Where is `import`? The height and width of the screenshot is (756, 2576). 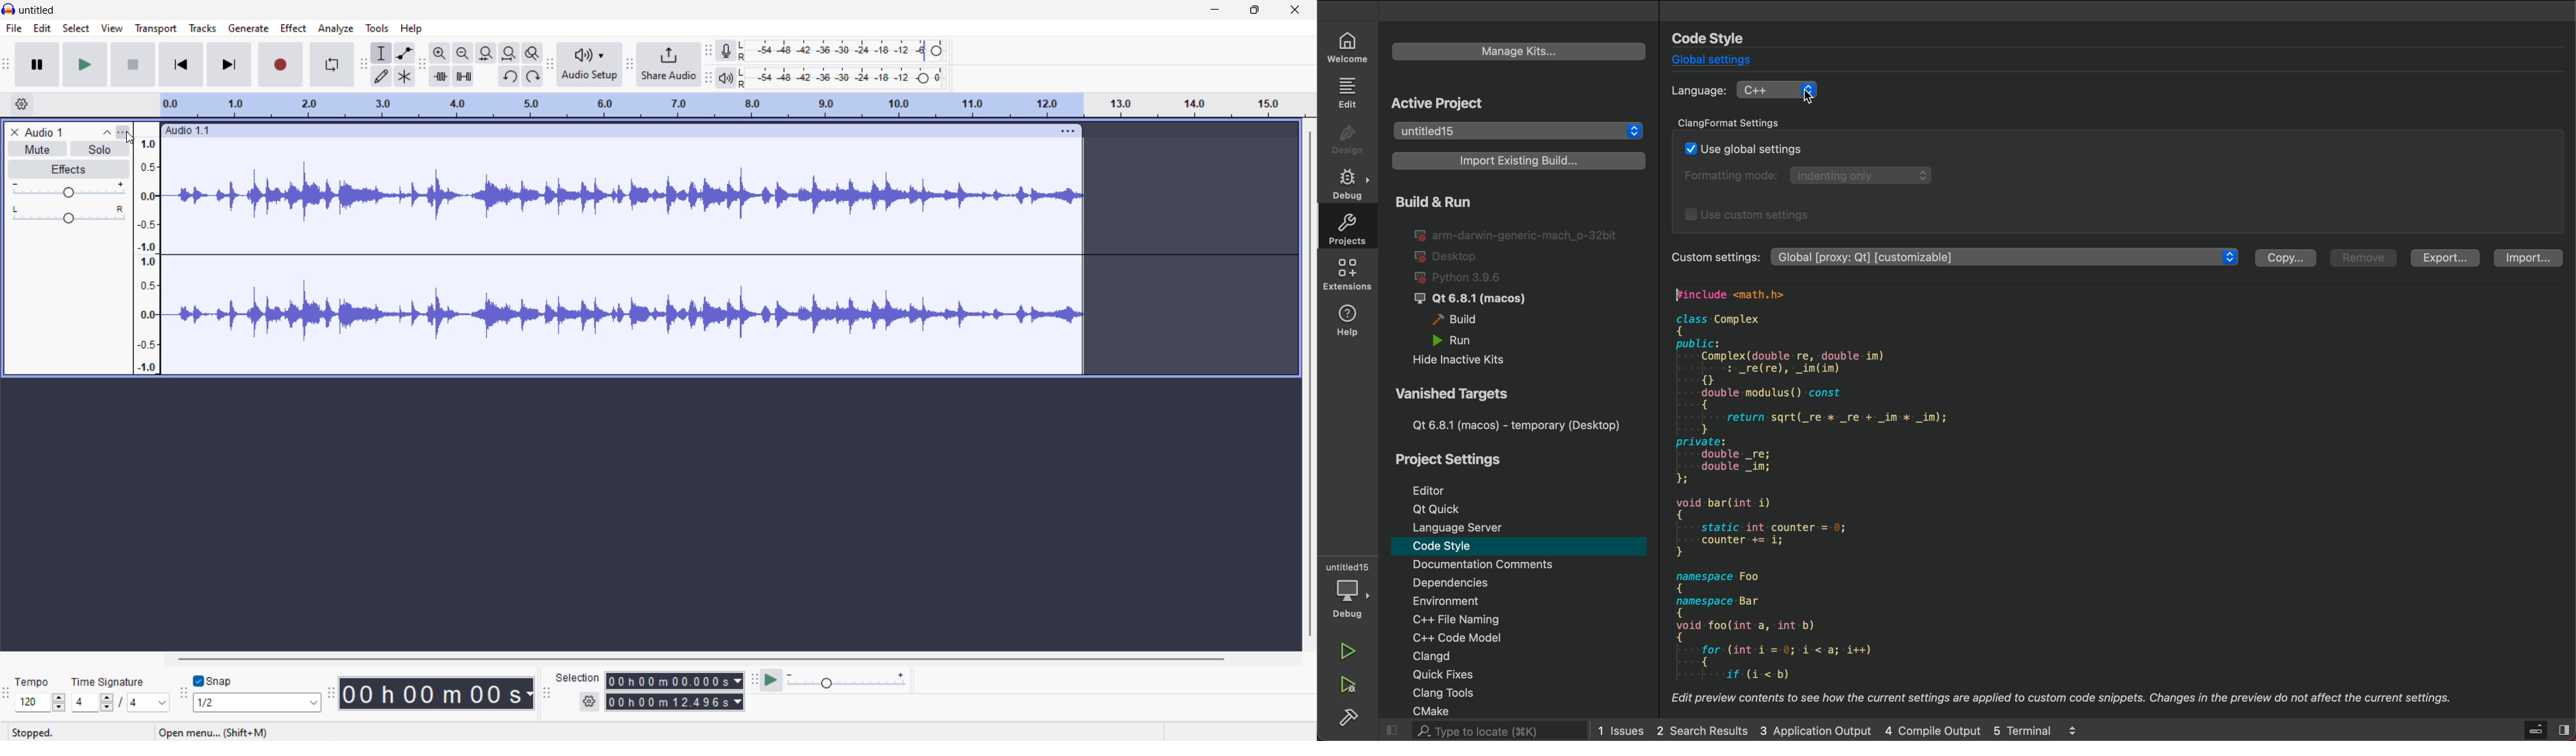
import is located at coordinates (2527, 259).